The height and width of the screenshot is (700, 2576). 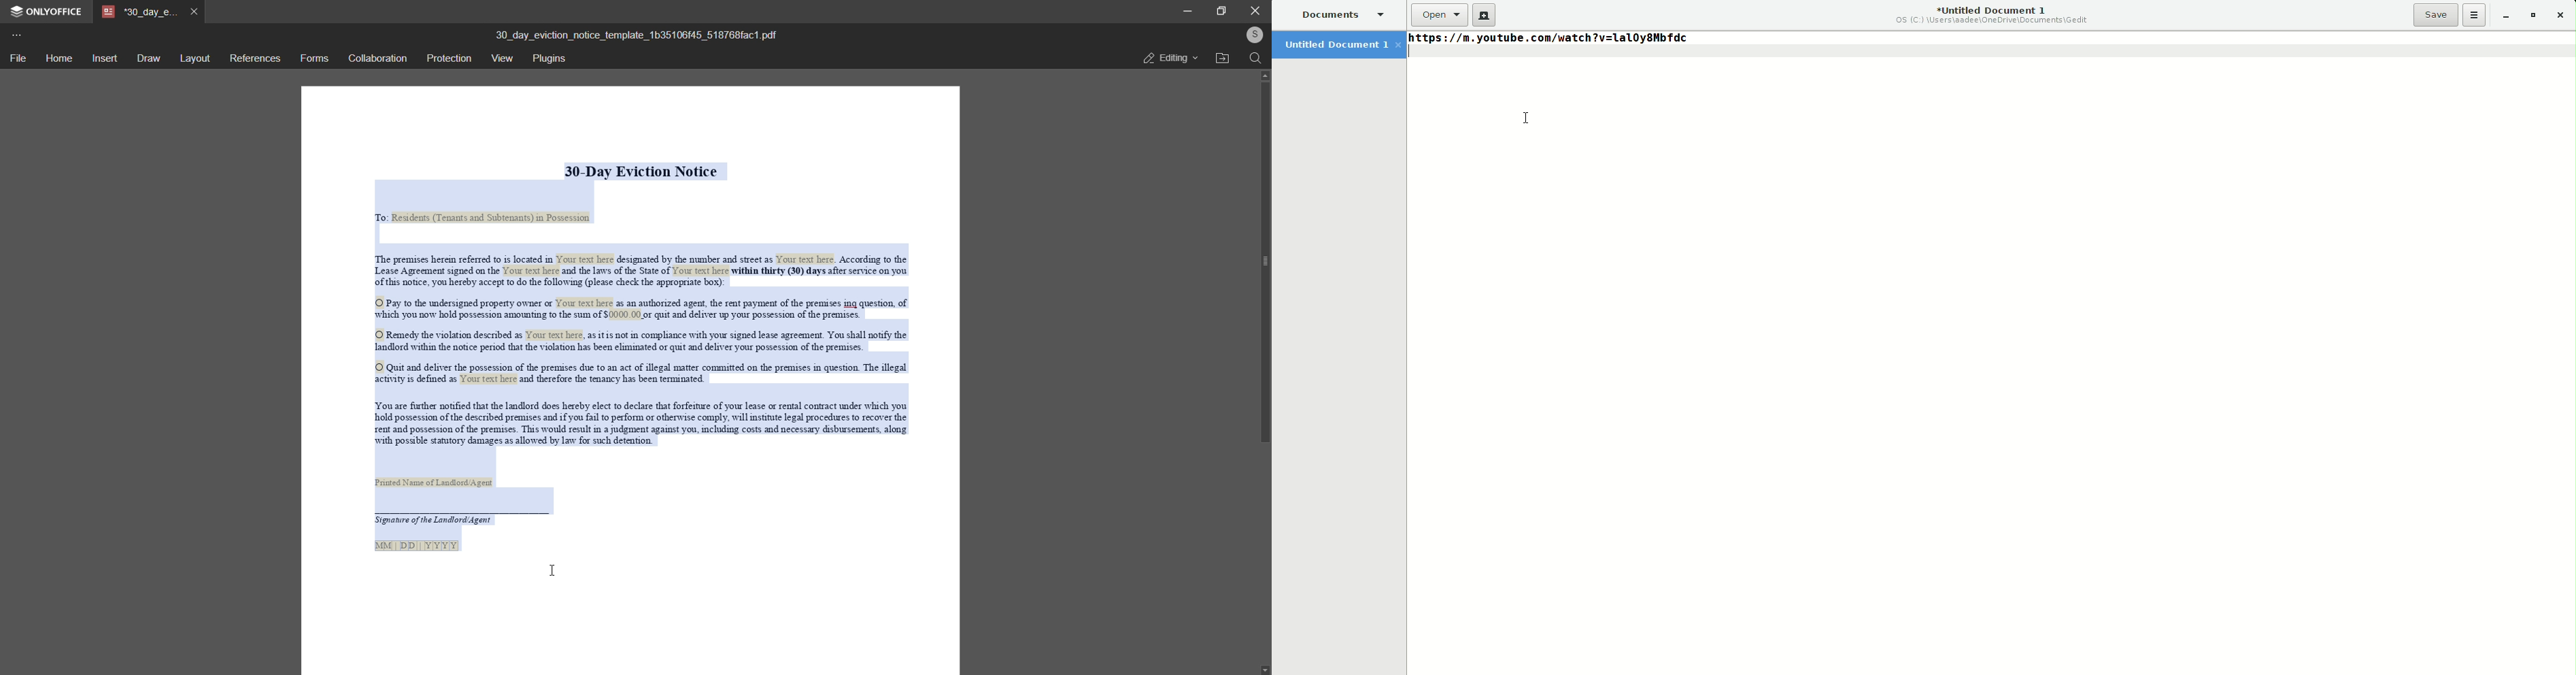 What do you see at coordinates (197, 11) in the screenshot?
I see `close tab` at bounding box center [197, 11].